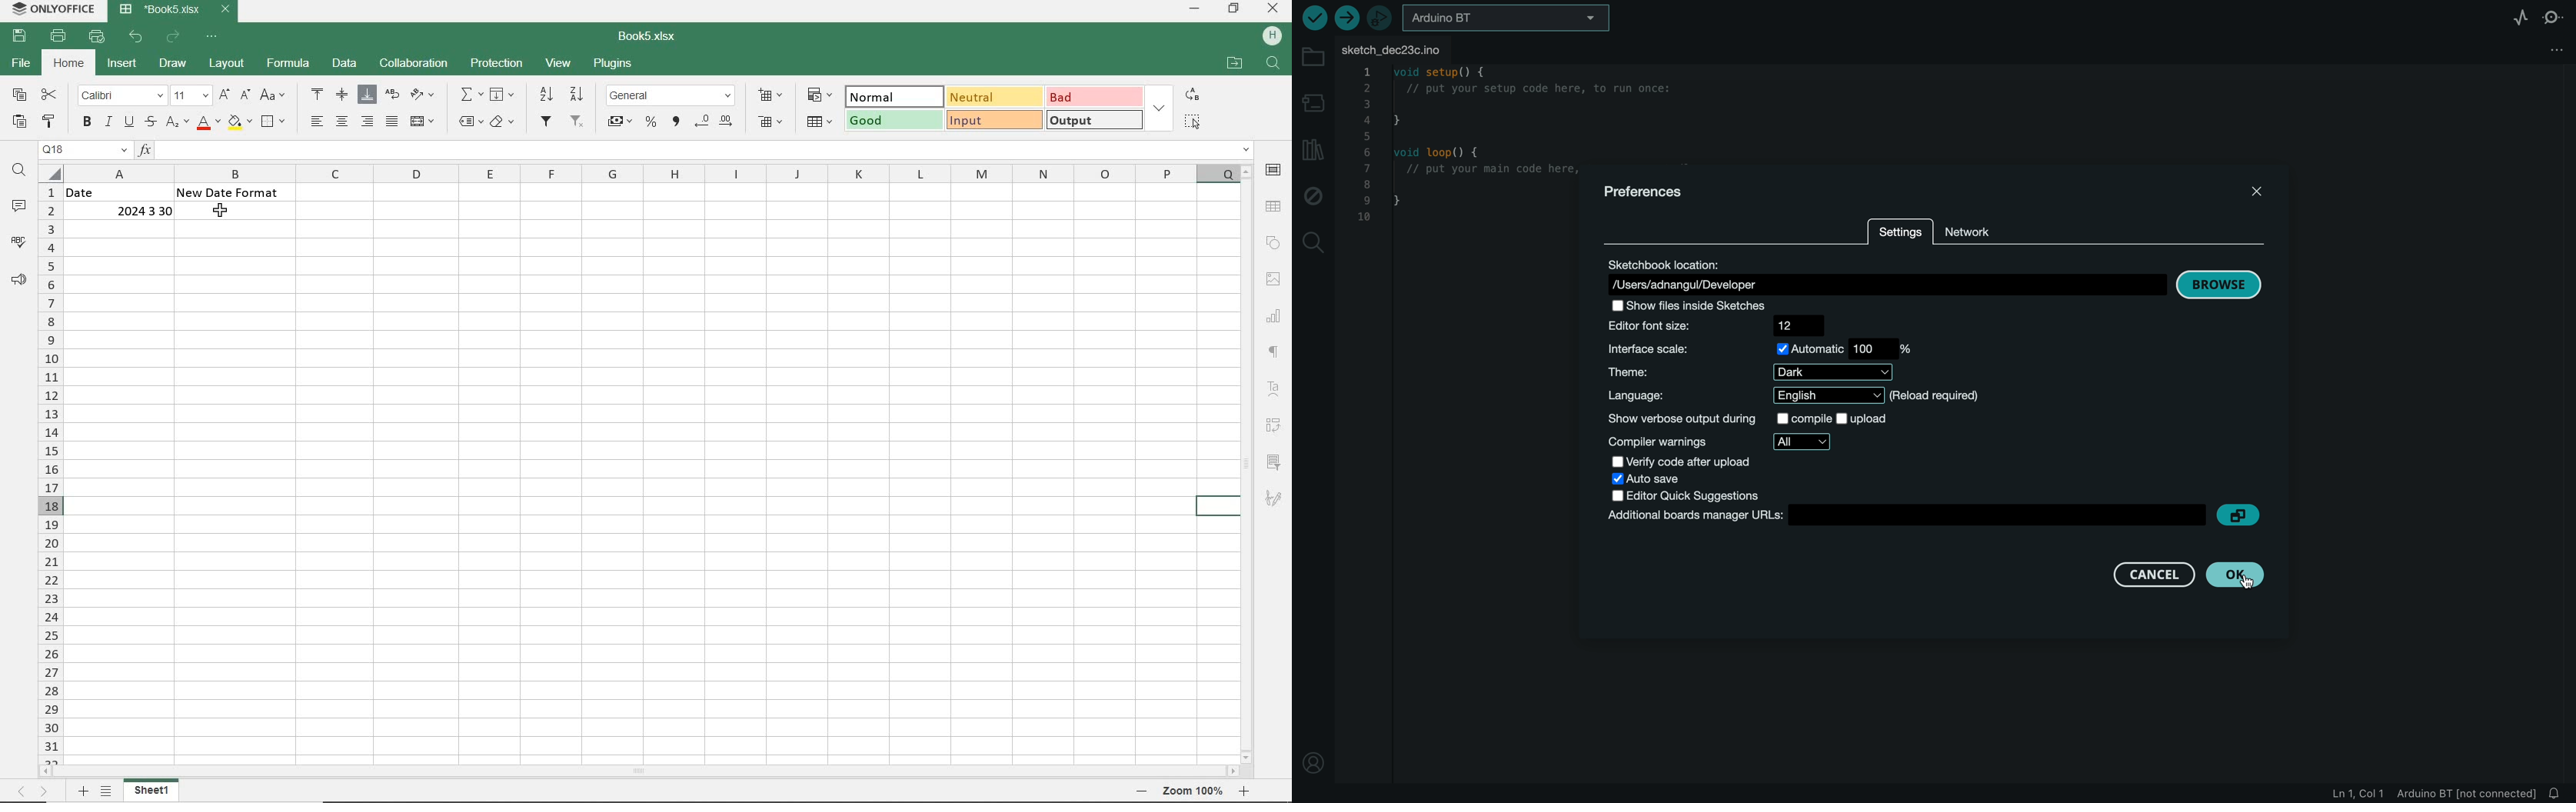  What do you see at coordinates (151, 123) in the screenshot?
I see `STRIKETHROUGH` at bounding box center [151, 123].